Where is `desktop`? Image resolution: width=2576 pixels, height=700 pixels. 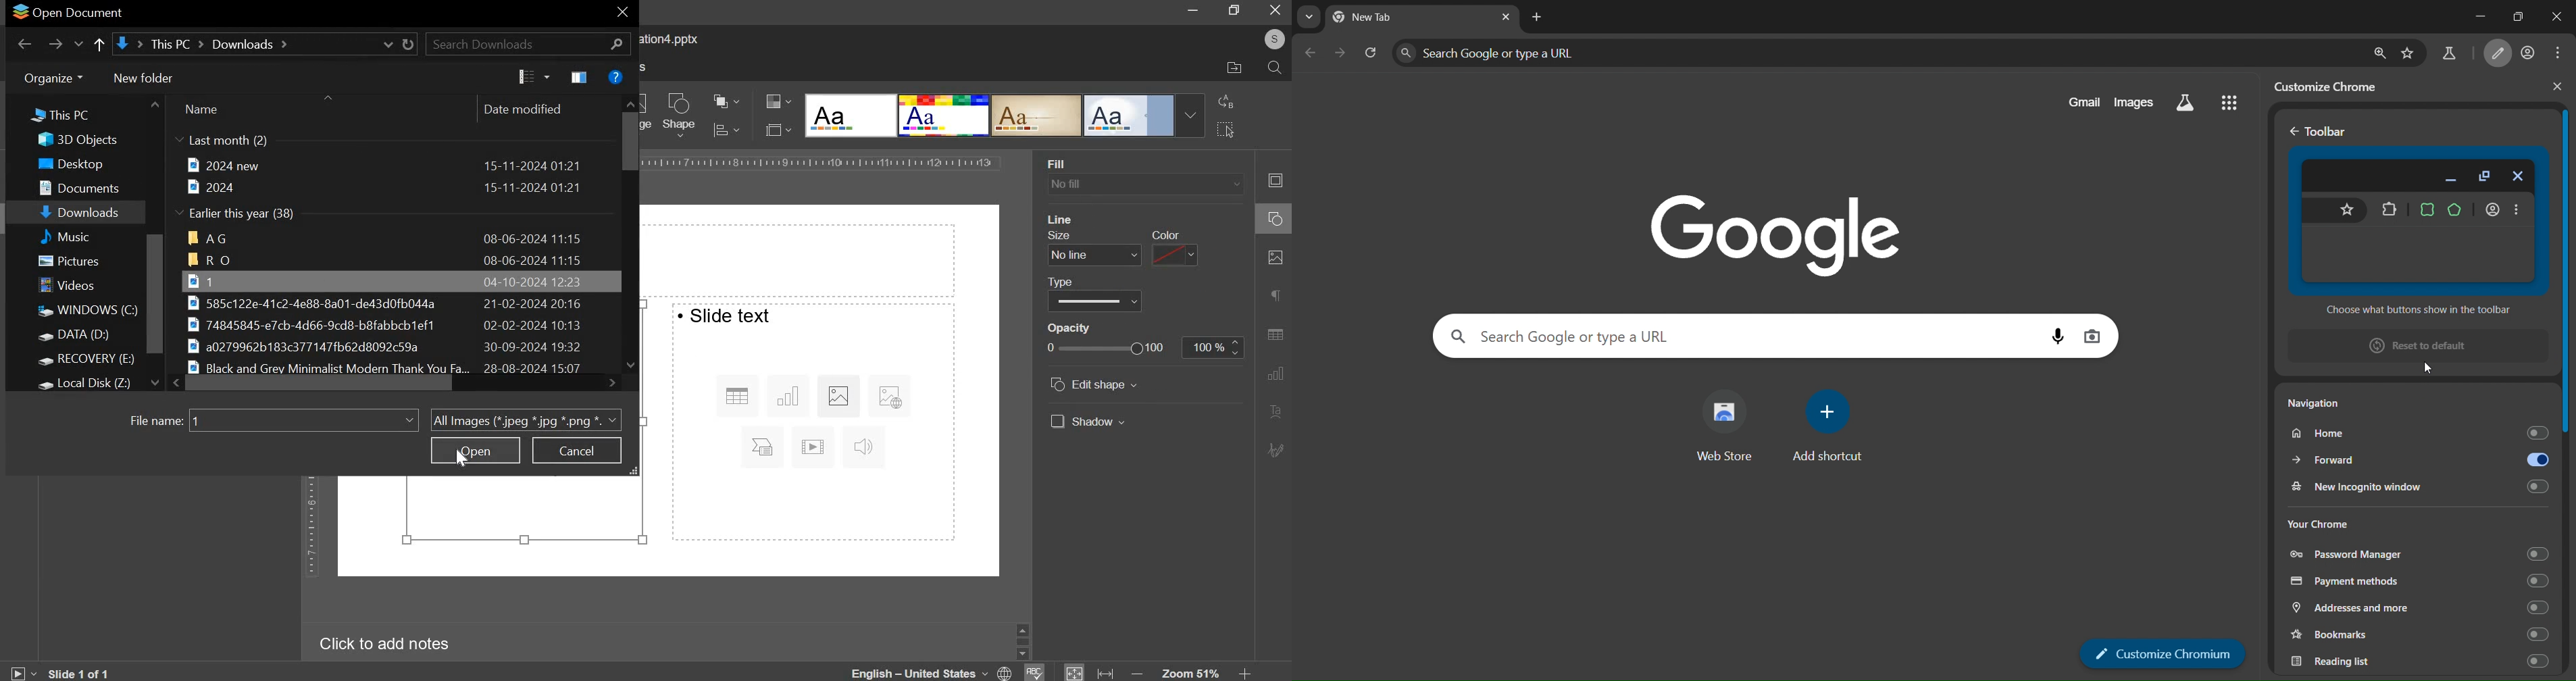 desktop is located at coordinates (79, 164).